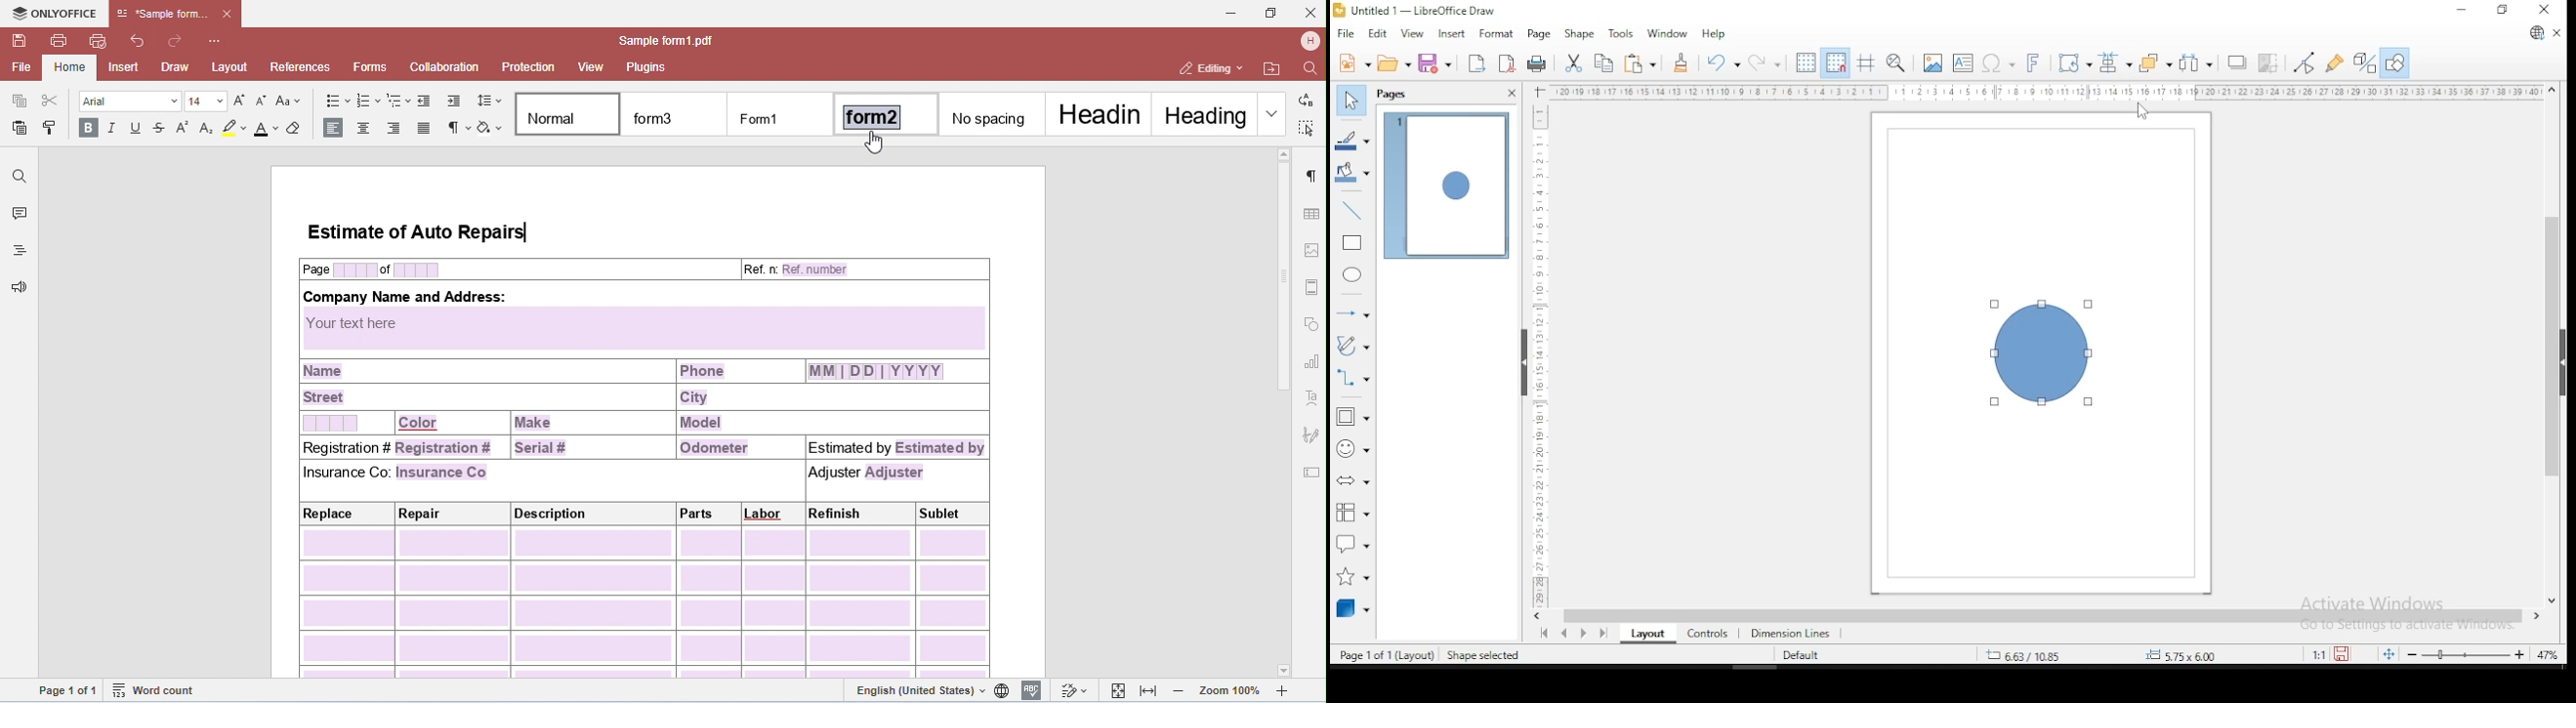 Image resolution: width=2576 pixels, height=728 pixels. What do you see at coordinates (1538, 64) in the screenshot?
I see `print` at bounding box center [1538, 64].